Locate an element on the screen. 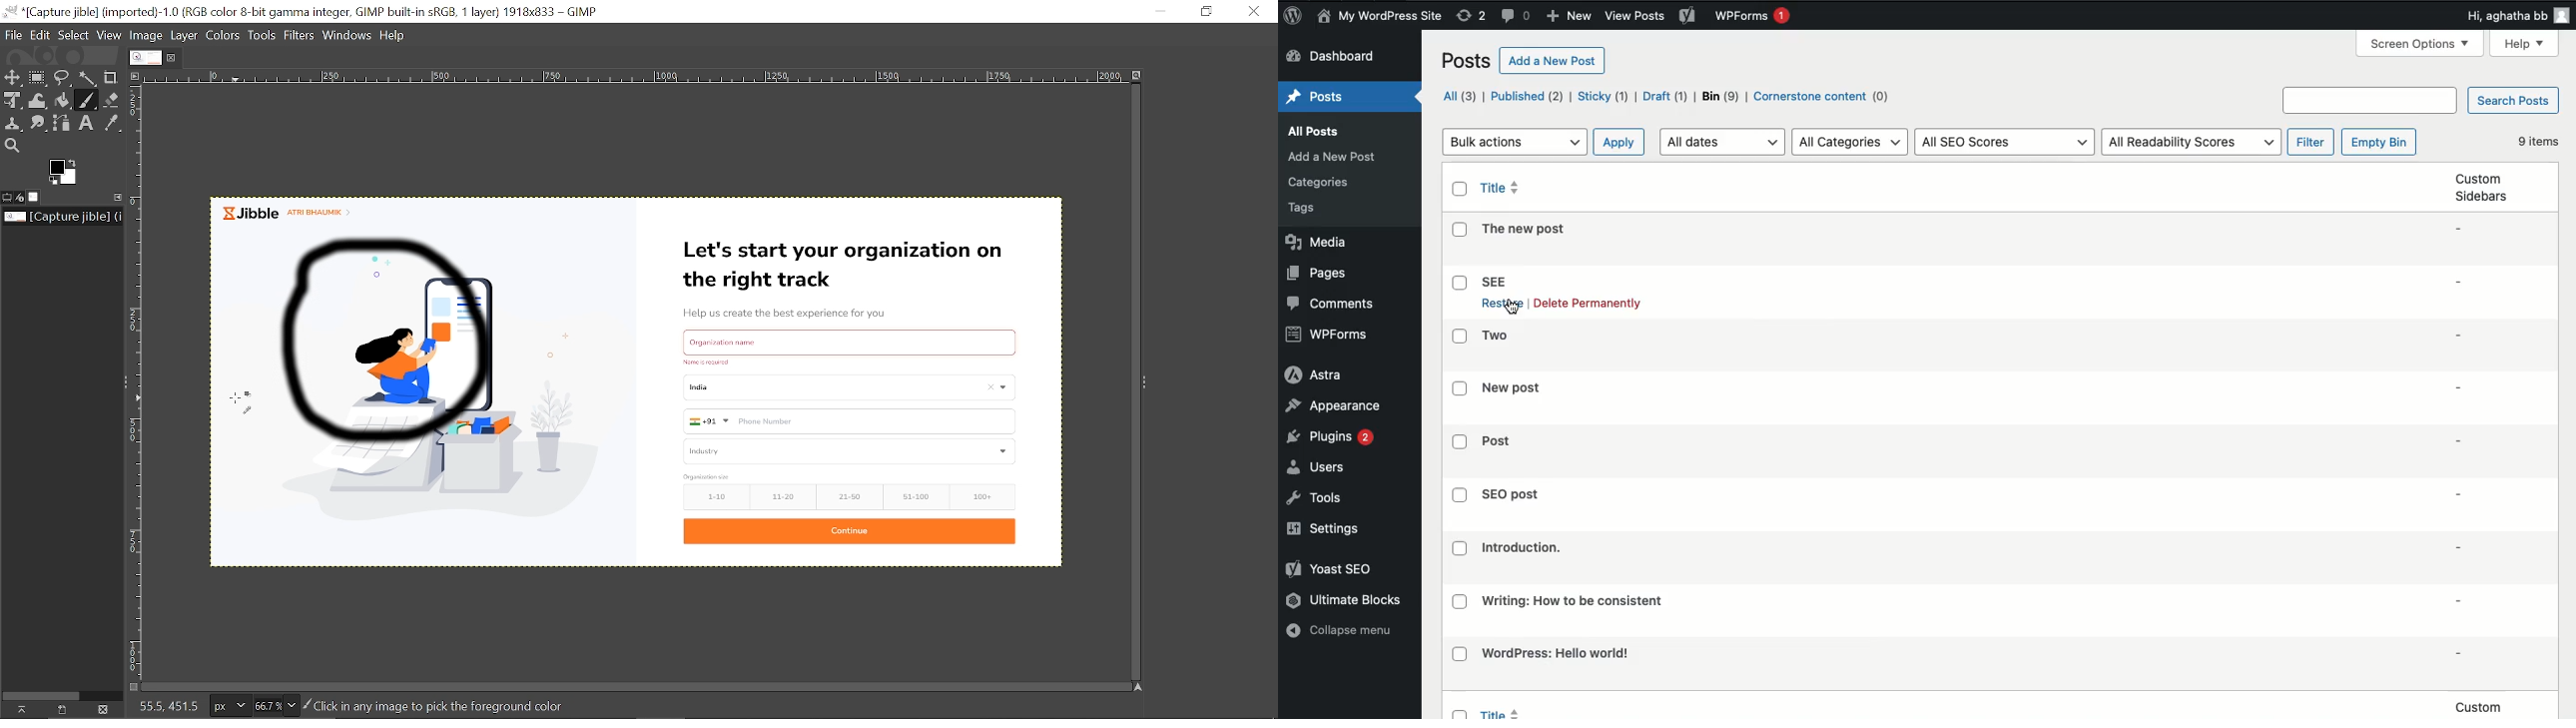 This screenshot has width=2576, height=728. Images is located at coordinates (37, 197).